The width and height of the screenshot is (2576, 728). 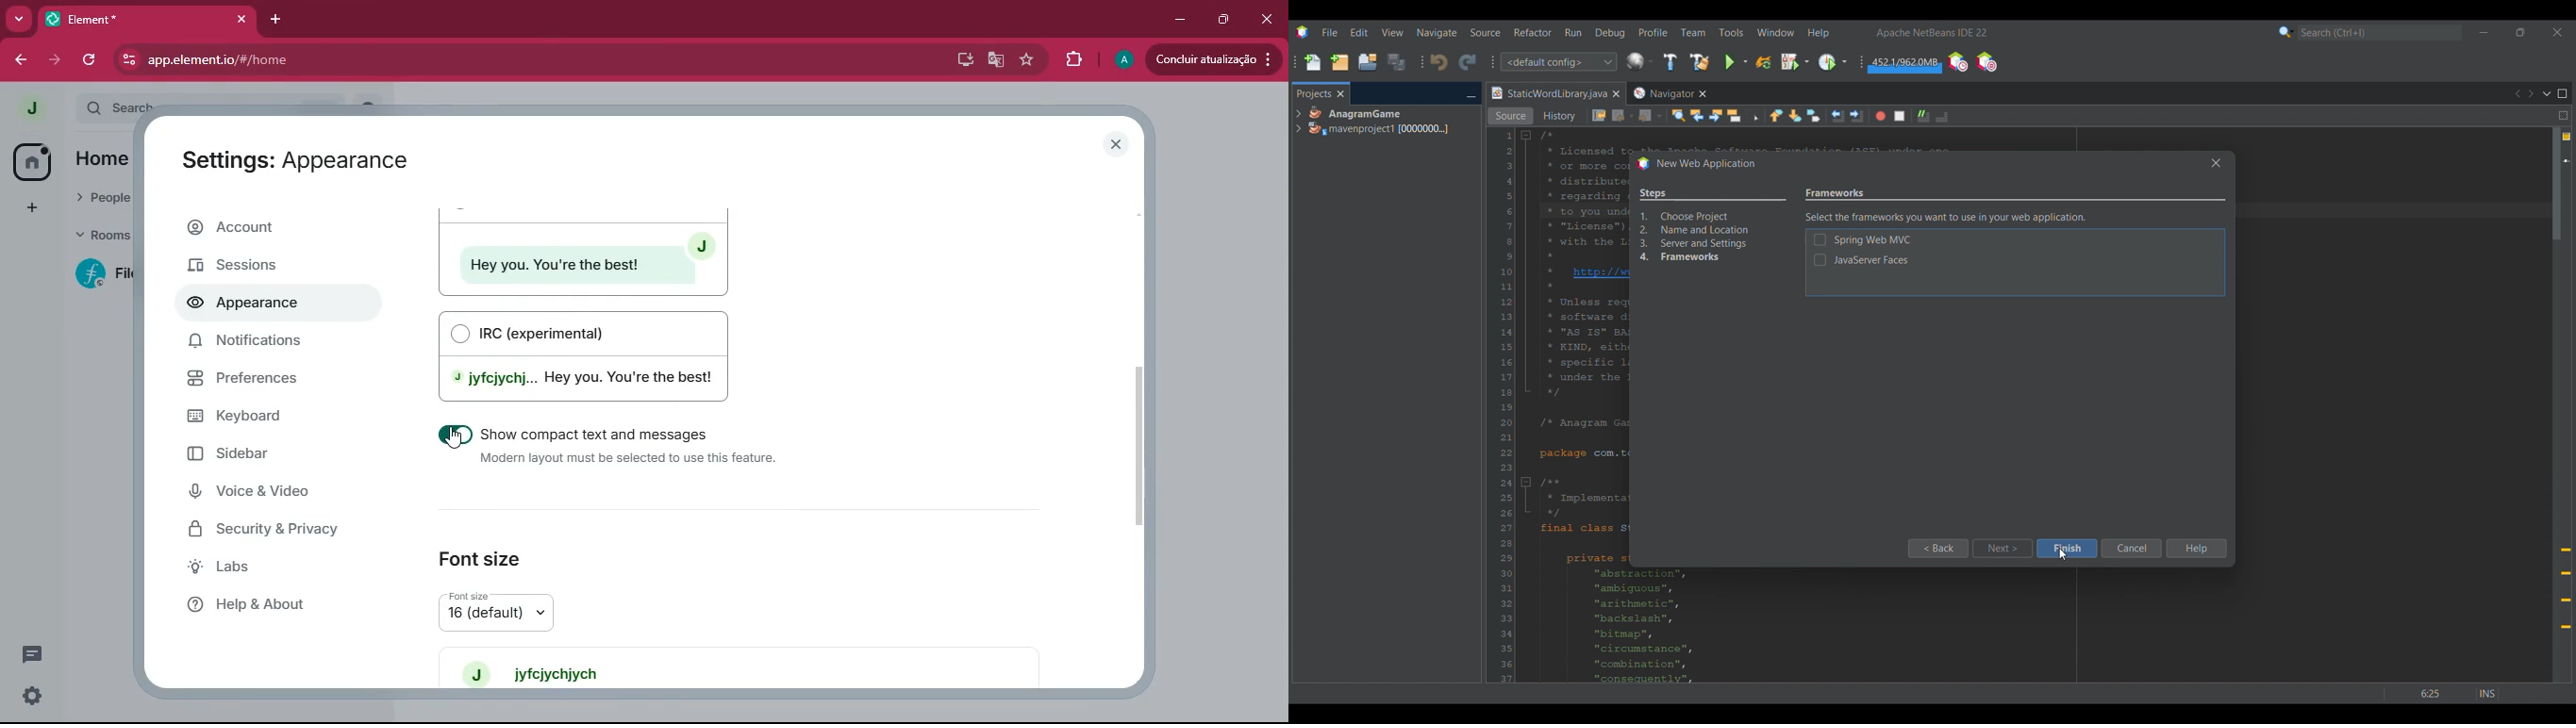 What do you see at coordinates (961, 60) in the screenshot?
I see `desktop` at bounding box center [961, 60].